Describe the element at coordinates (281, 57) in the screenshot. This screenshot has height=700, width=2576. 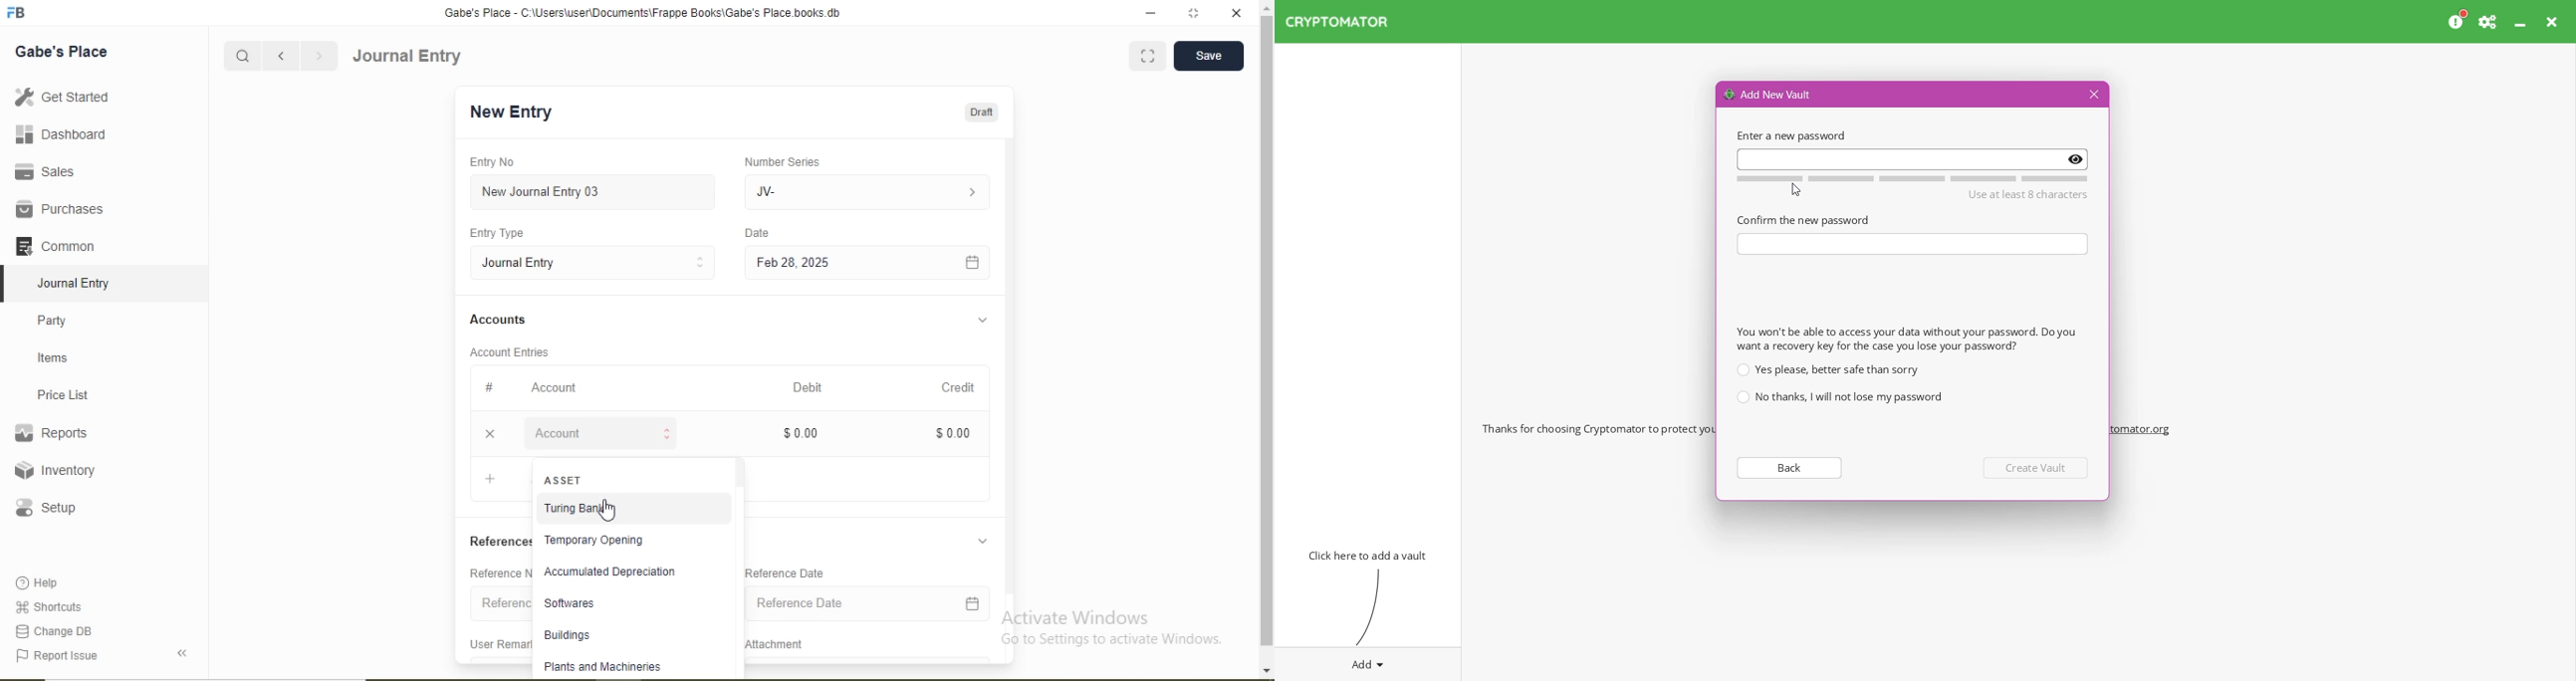
I see `Backward` at that location.